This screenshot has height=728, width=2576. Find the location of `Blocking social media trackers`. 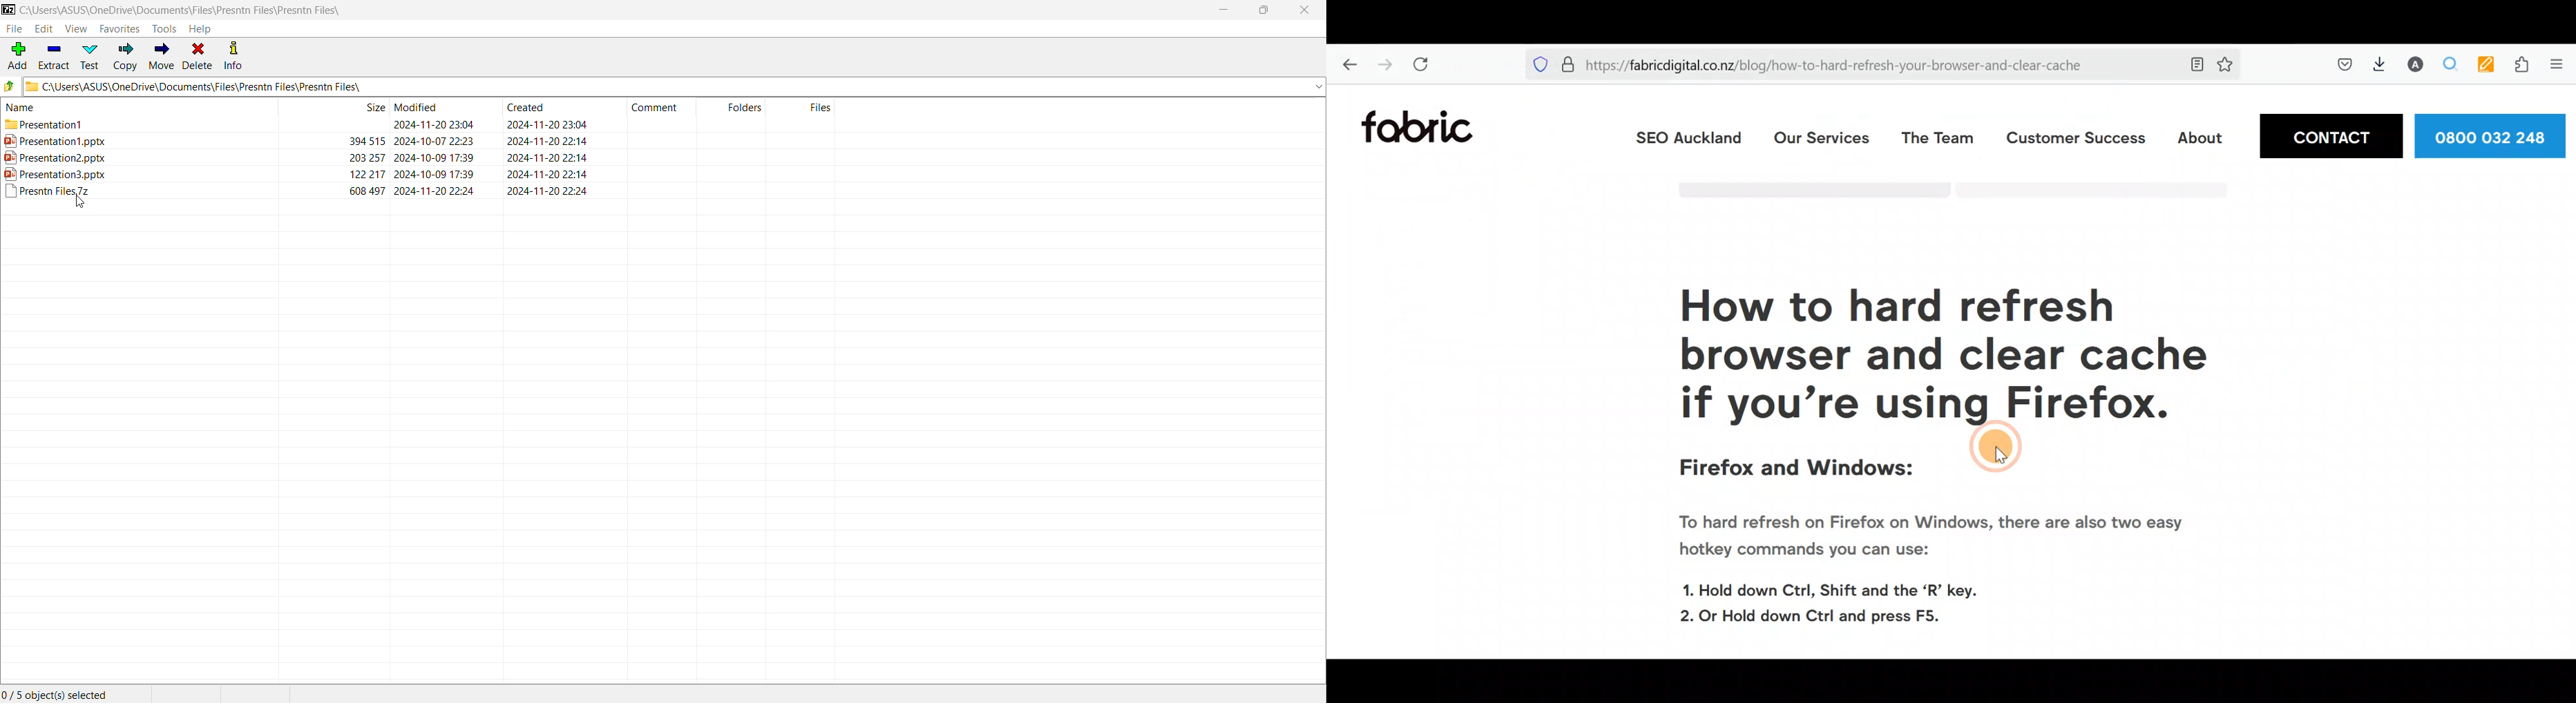

Blocking social media trackers is located at coordinates (1535, 64).